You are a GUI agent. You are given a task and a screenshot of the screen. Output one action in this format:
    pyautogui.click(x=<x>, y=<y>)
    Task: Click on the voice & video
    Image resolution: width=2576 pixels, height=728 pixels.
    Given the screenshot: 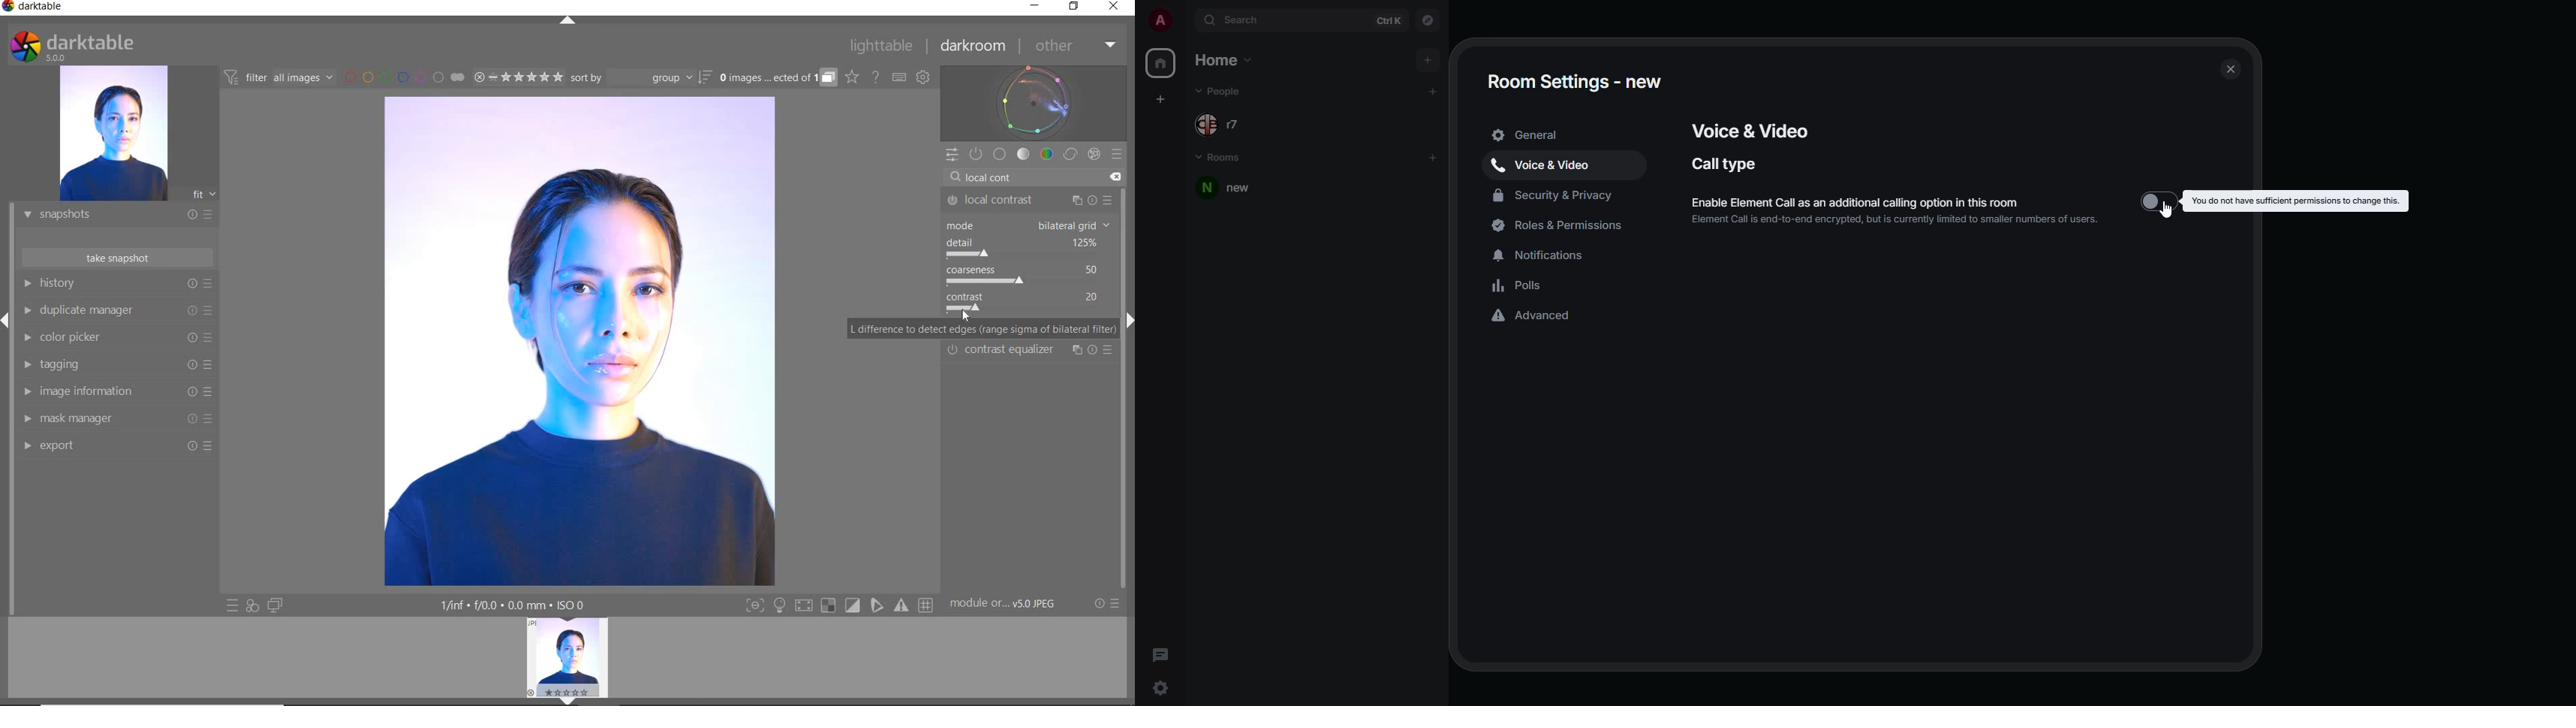 What is the action you would take?
    pyautogui.click(x=1750, y=128)
    